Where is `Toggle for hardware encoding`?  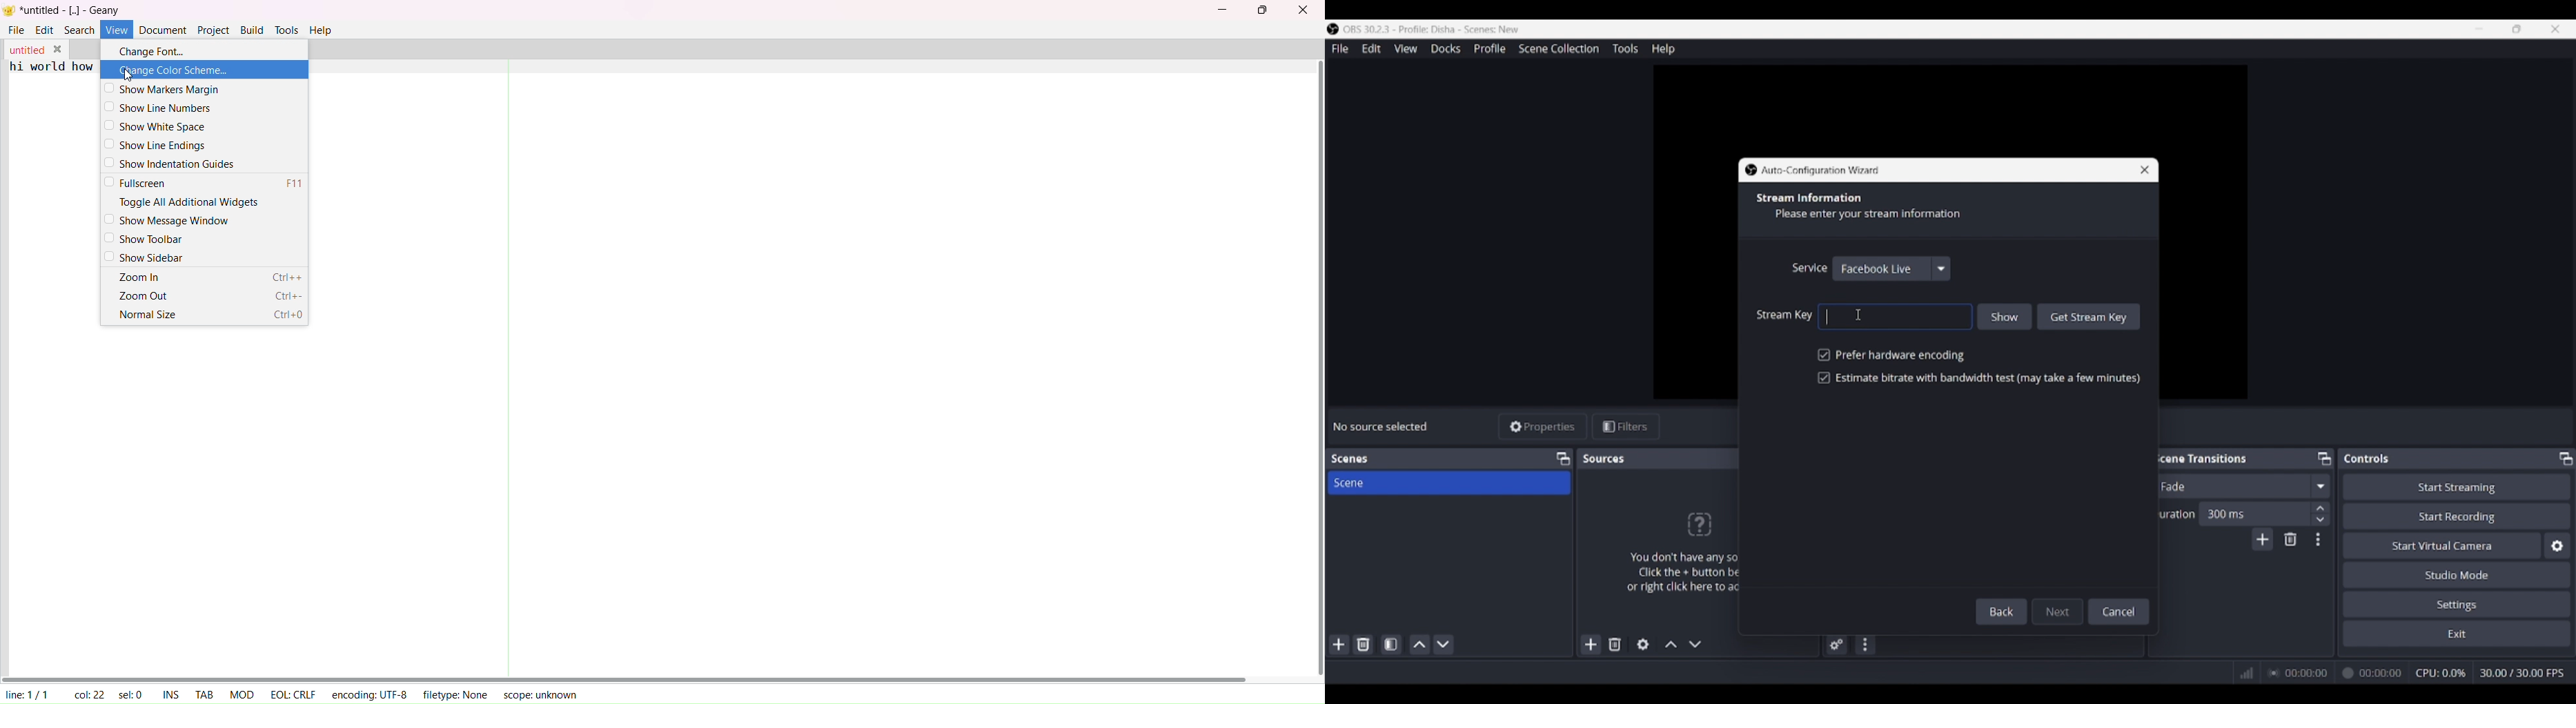
Toggle for hardware encoding is located at coordinates (1891, 355).